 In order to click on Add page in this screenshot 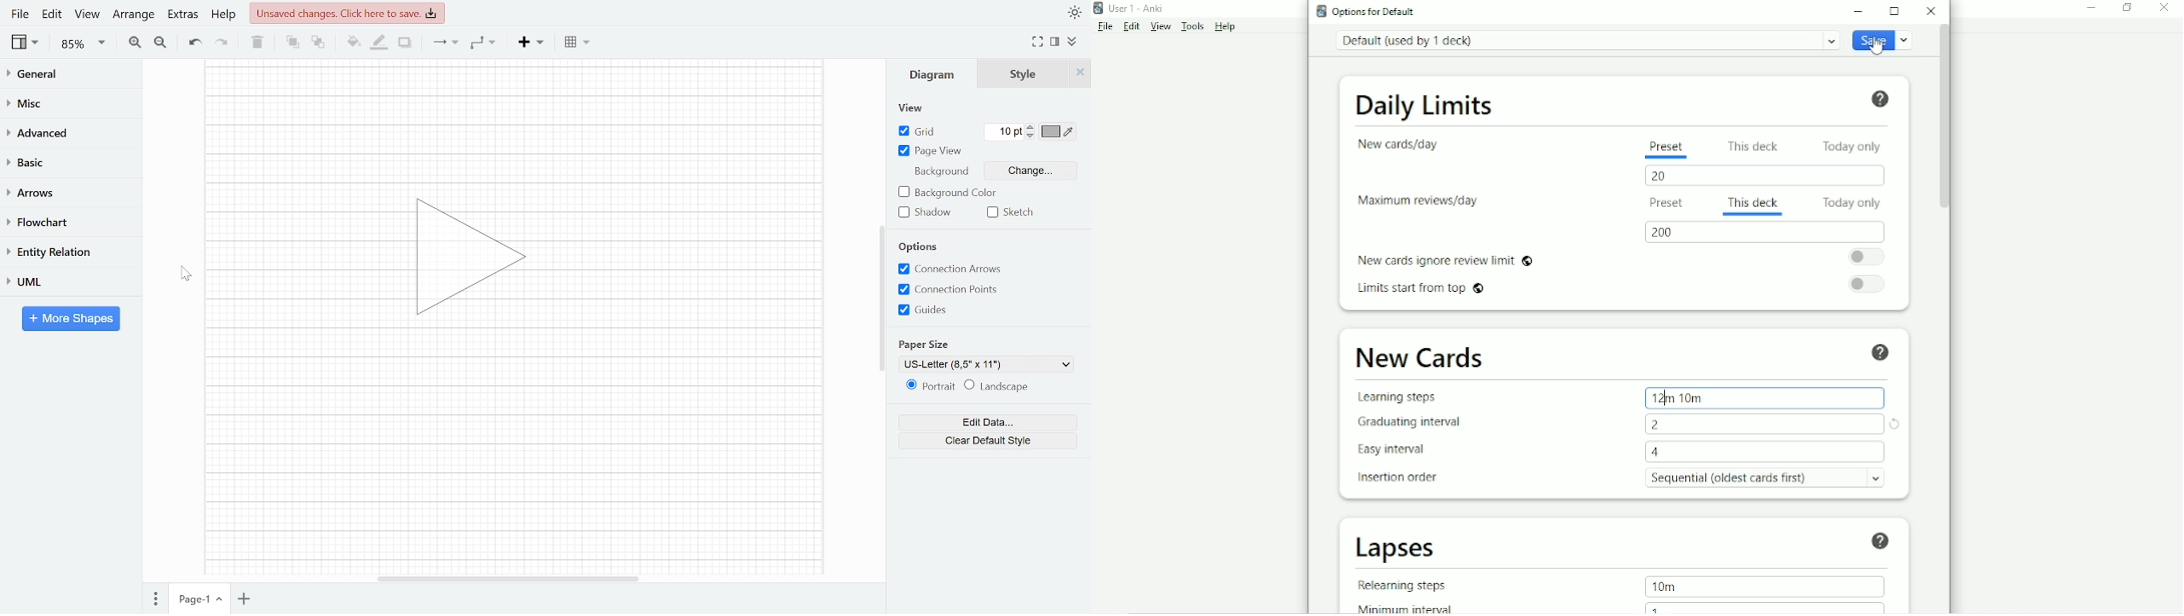, I will do `click(247, 600)`.